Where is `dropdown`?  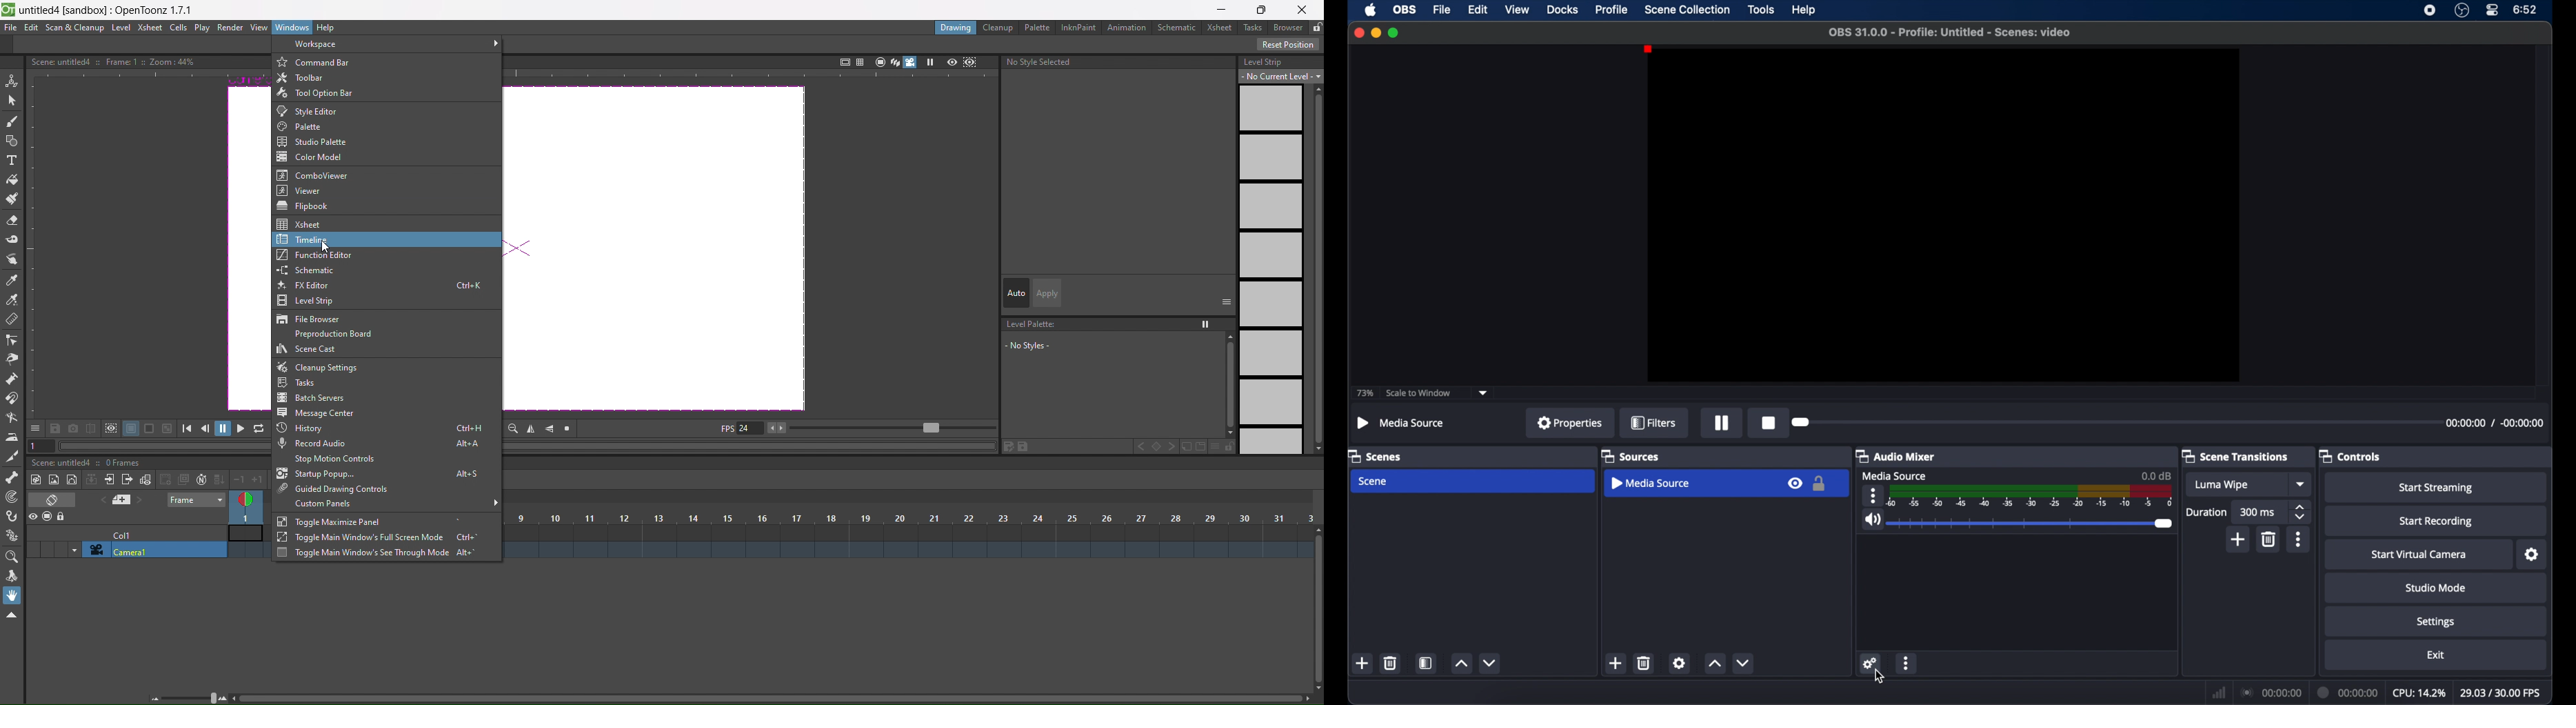
dropdown is located at coordinates (2302, 484).